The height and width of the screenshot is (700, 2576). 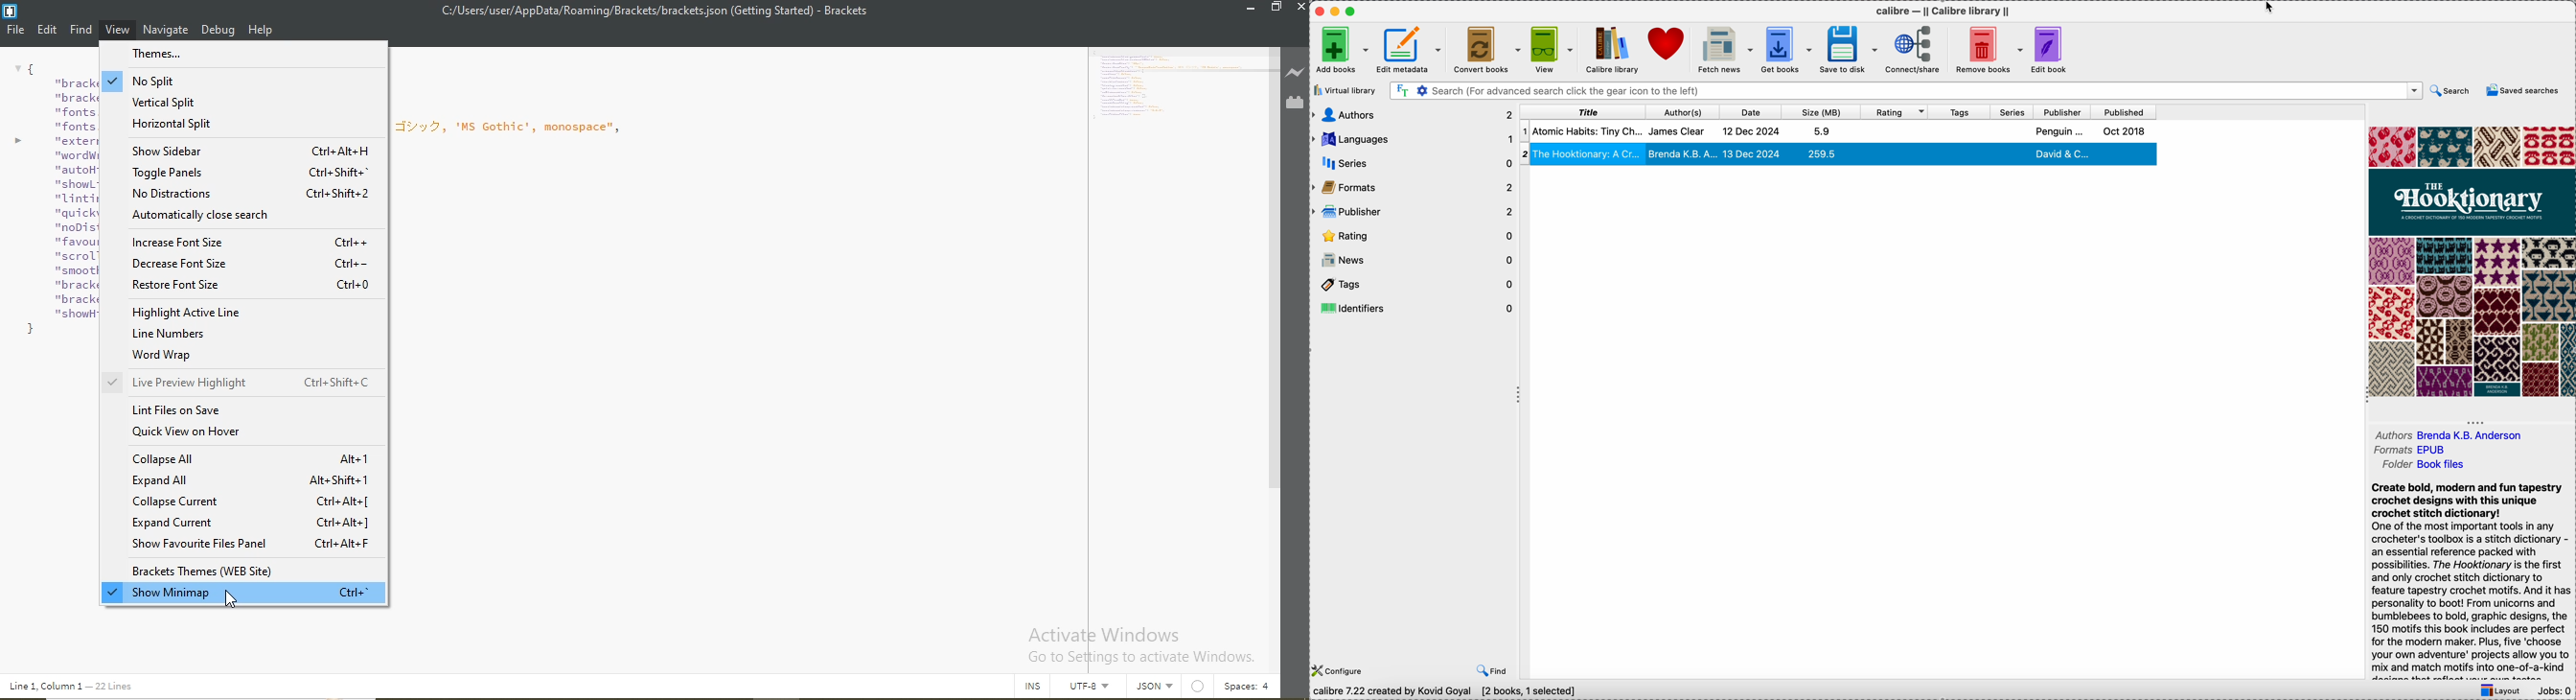 What do you see at coordinates (2555, 689) in the screenshot?
I see `jobs: 0` at bounding box center [2555, 689].